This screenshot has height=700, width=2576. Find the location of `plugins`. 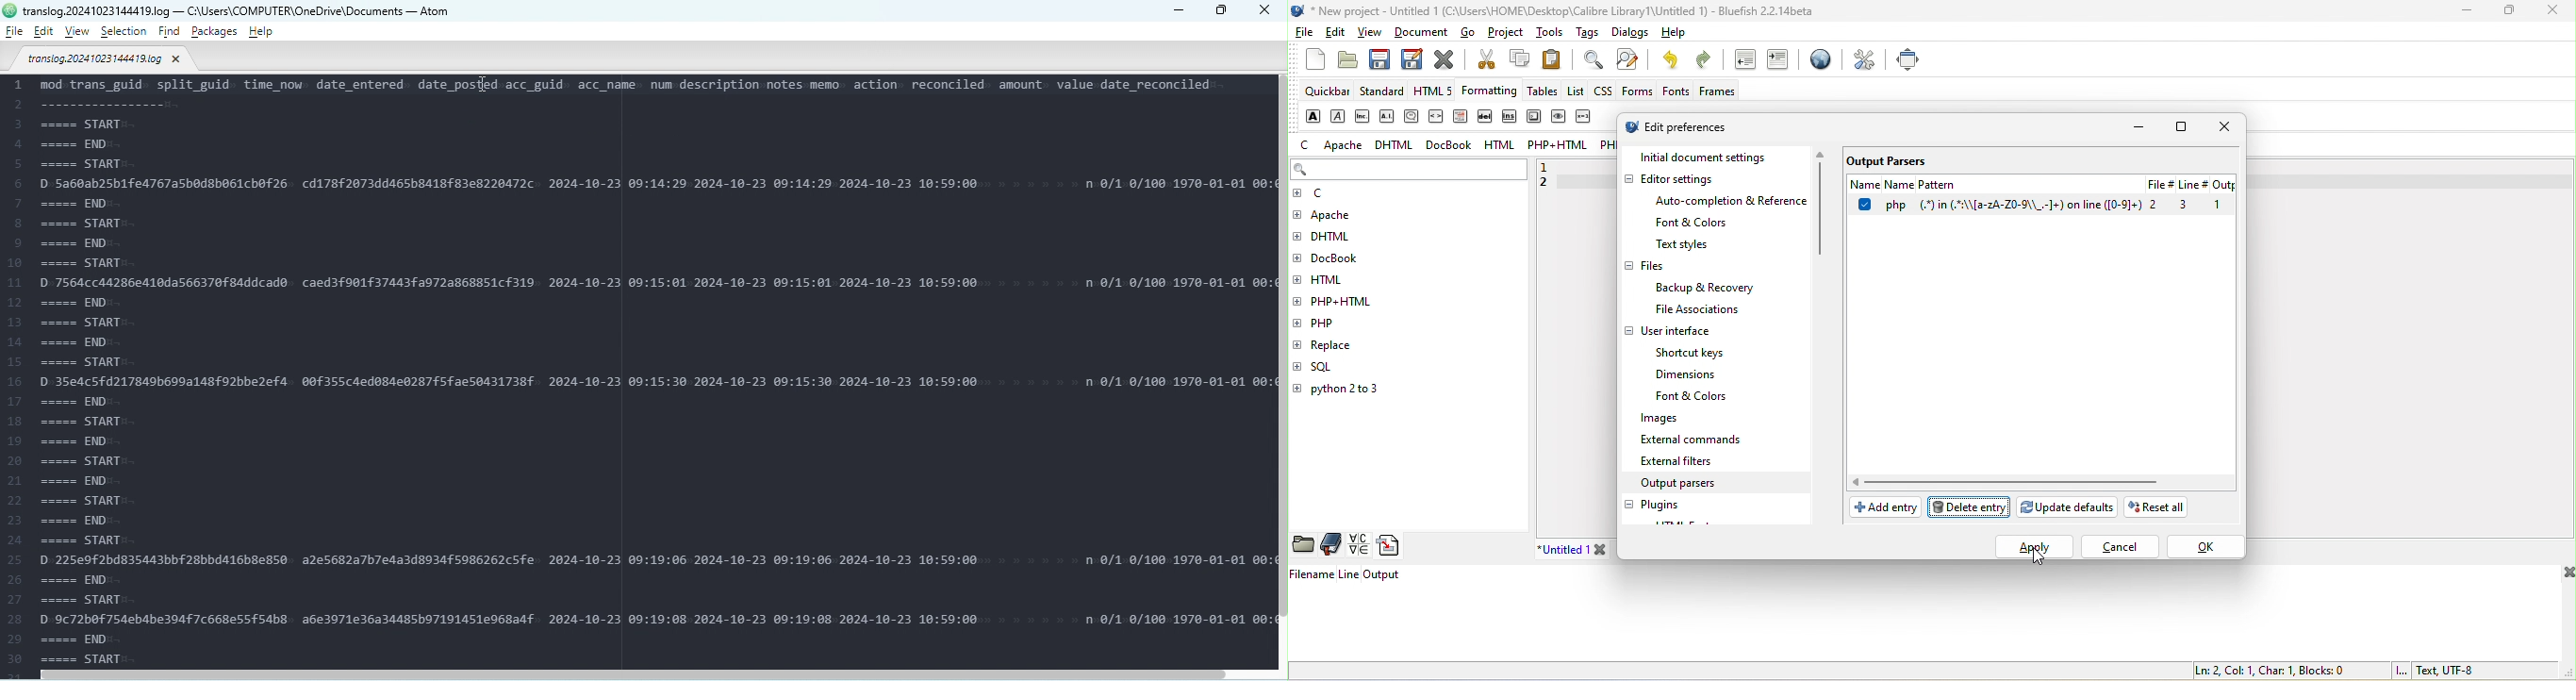

plugins is located at coordinates (1660, 506).